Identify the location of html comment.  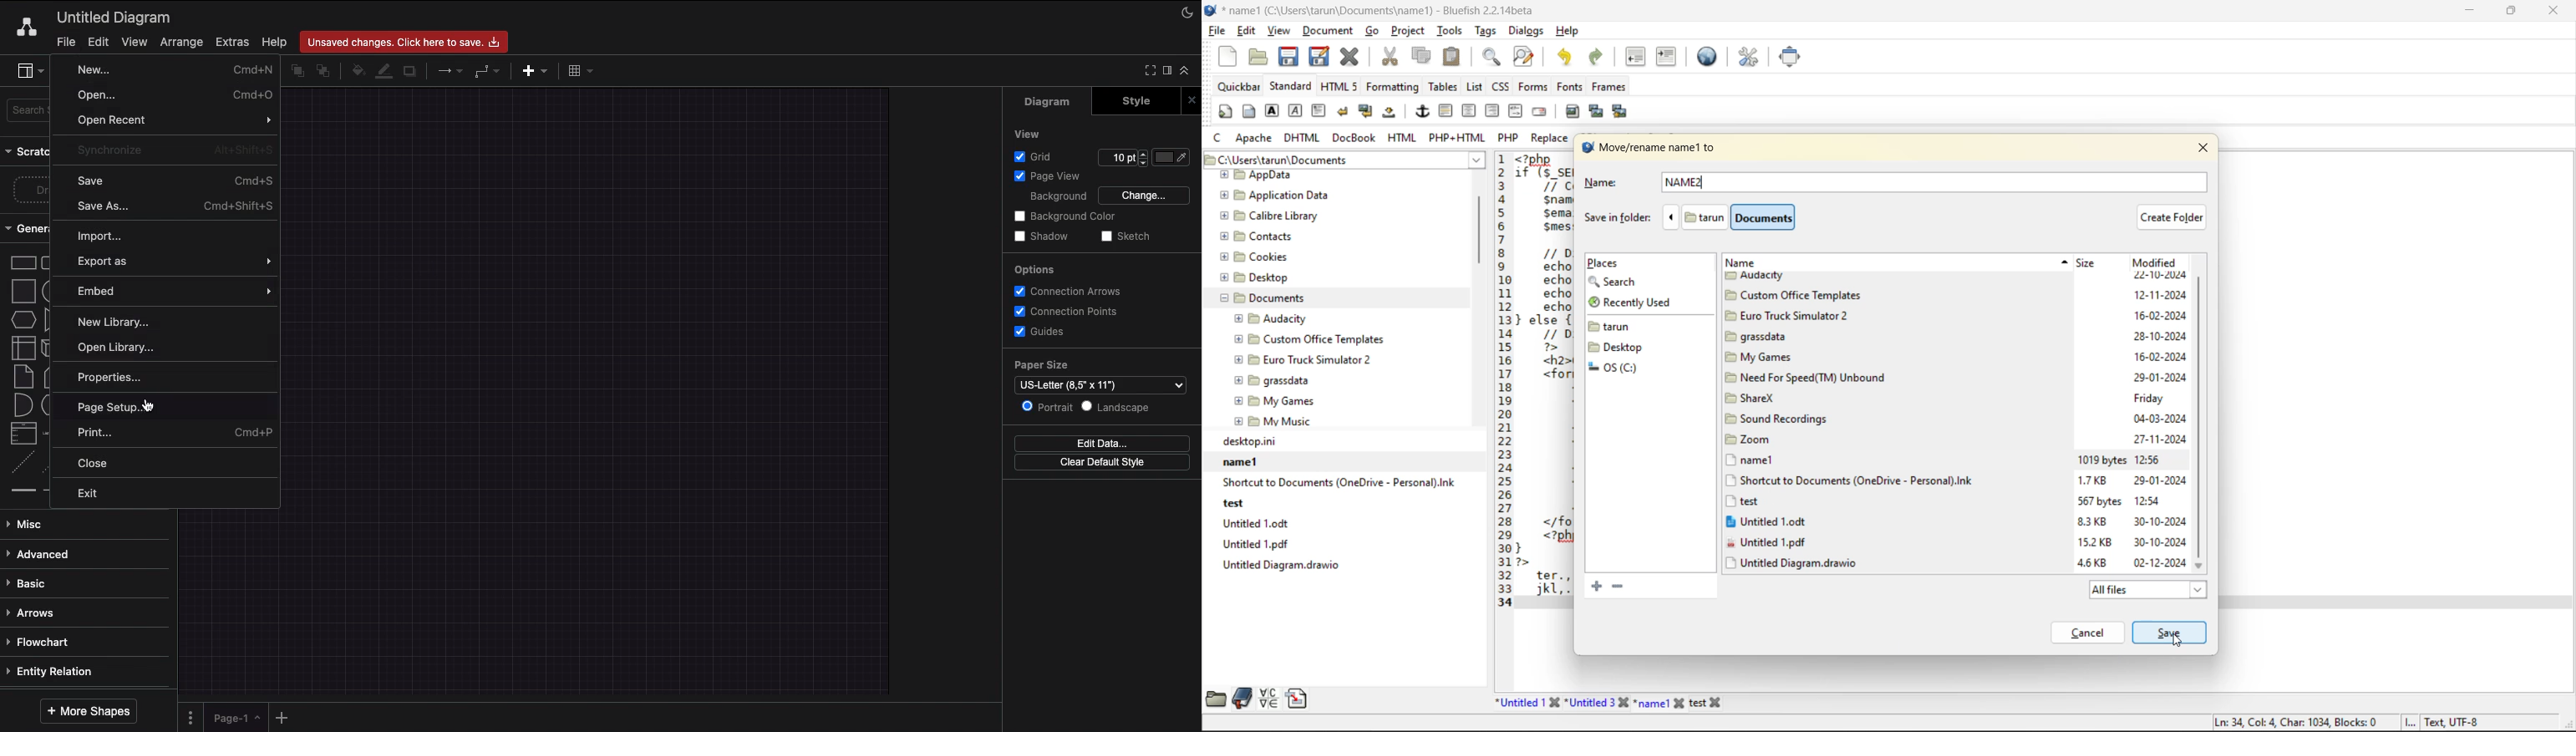
(1516, 112).